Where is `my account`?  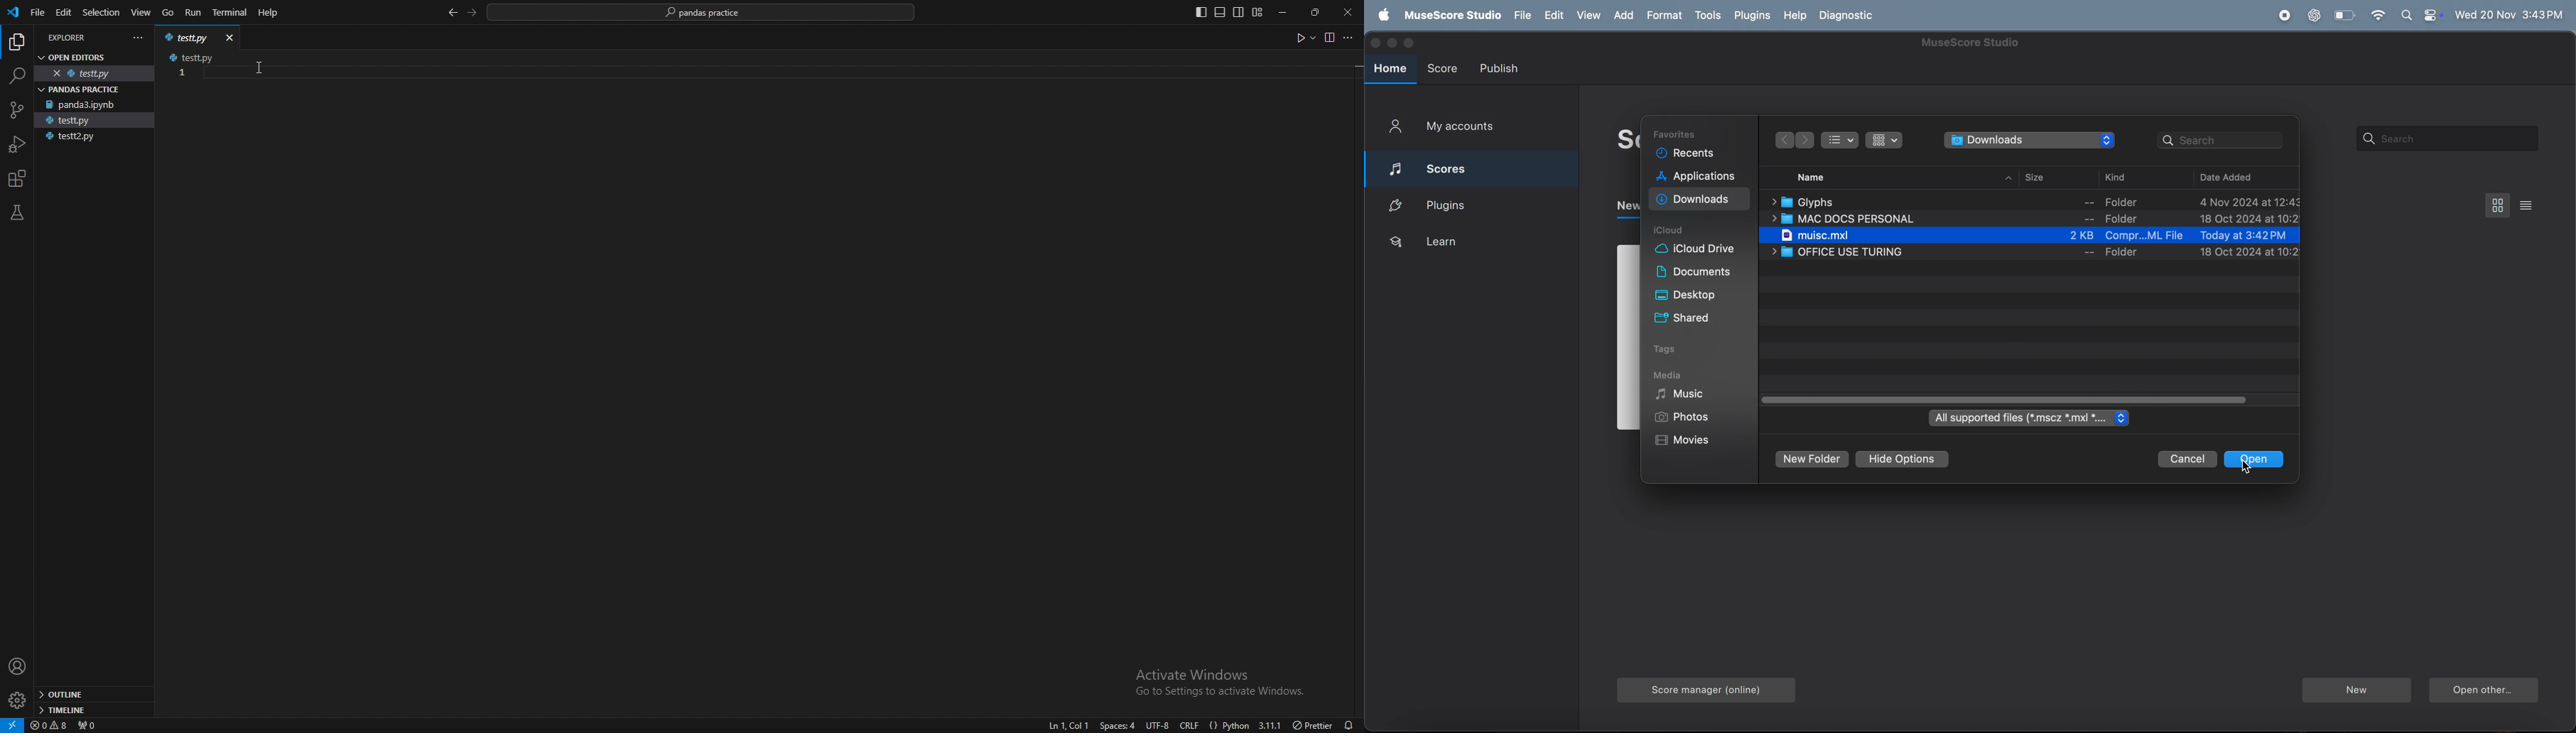 my account is located at coordinates (1460, 129).